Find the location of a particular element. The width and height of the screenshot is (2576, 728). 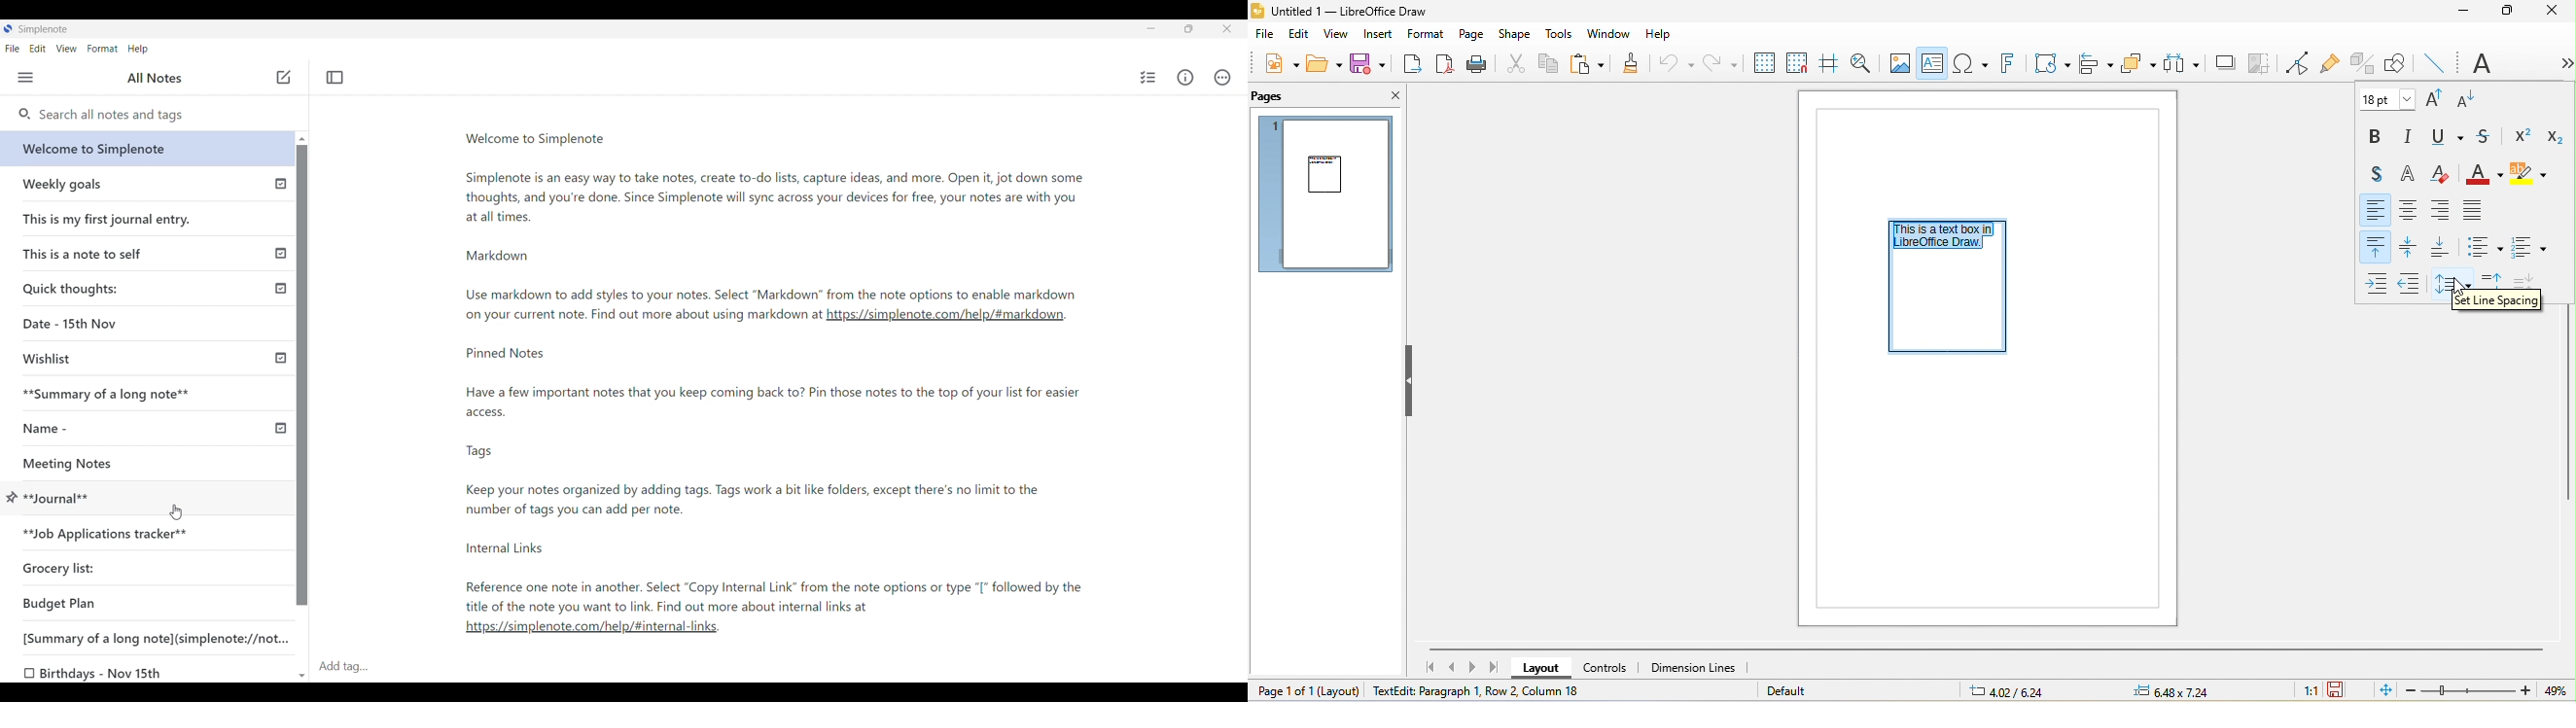

character highlighting color is located at coordinates (2532, 175).